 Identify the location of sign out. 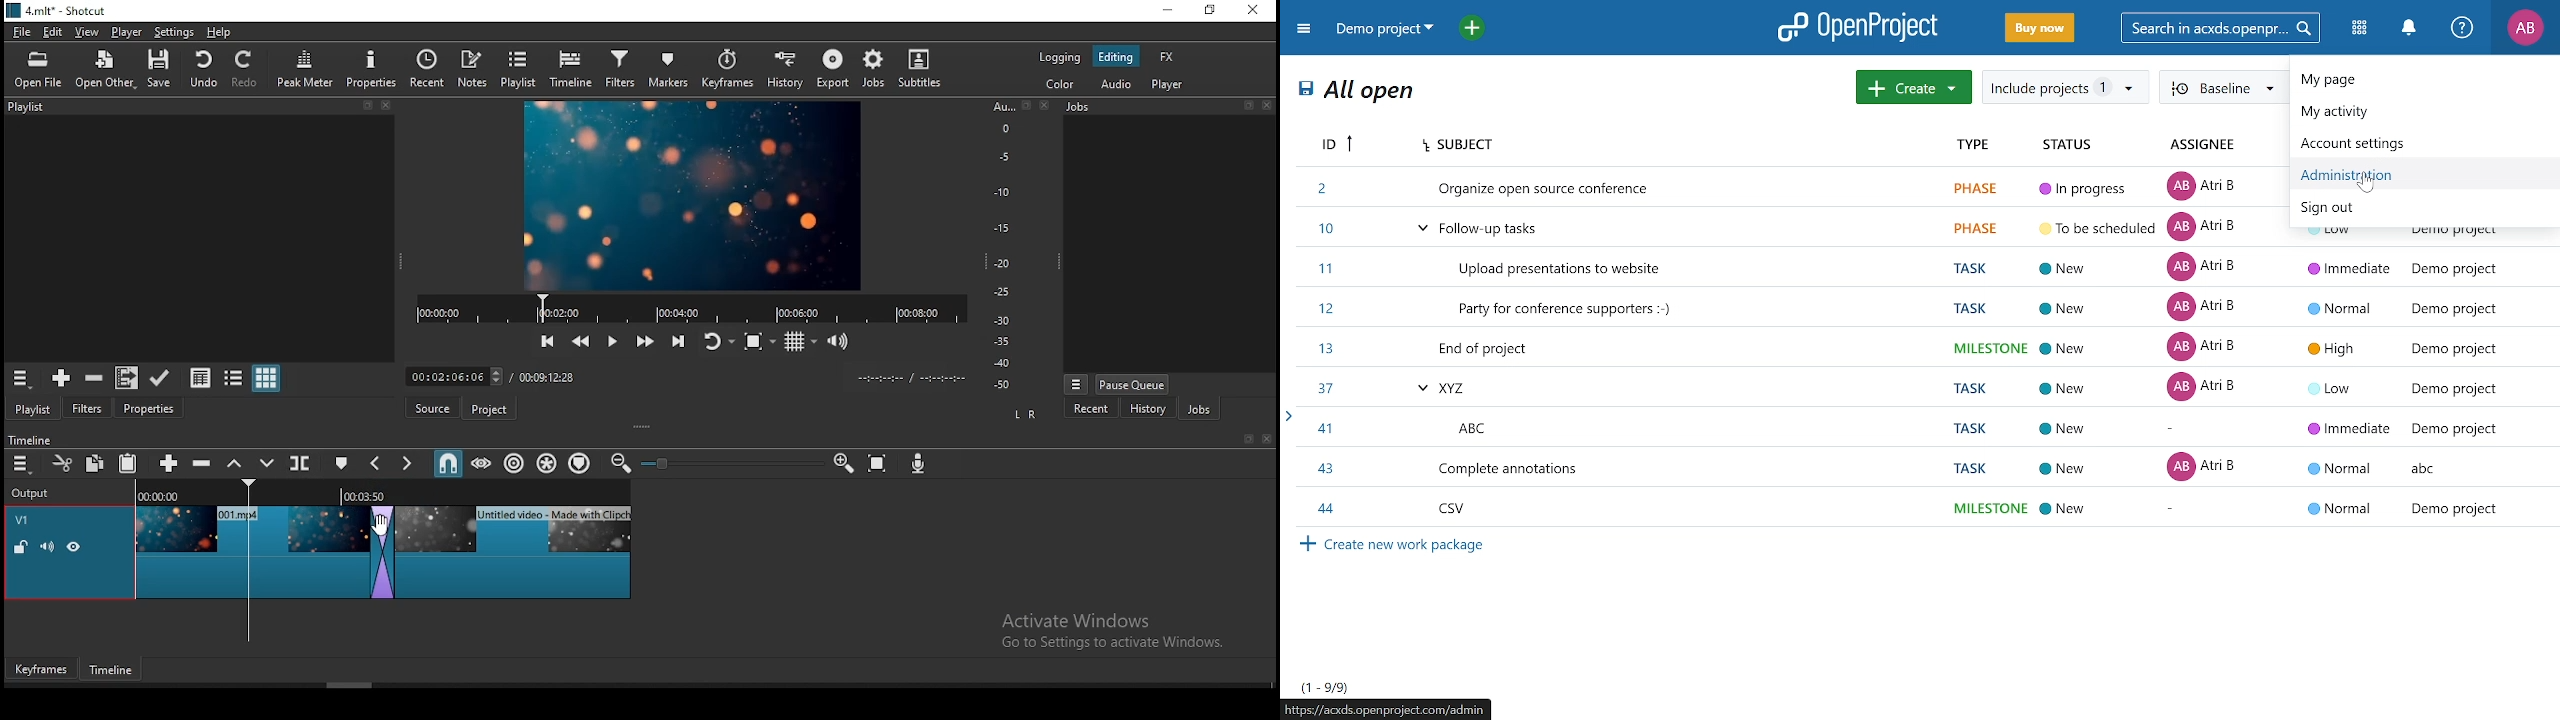
(2421, 209).